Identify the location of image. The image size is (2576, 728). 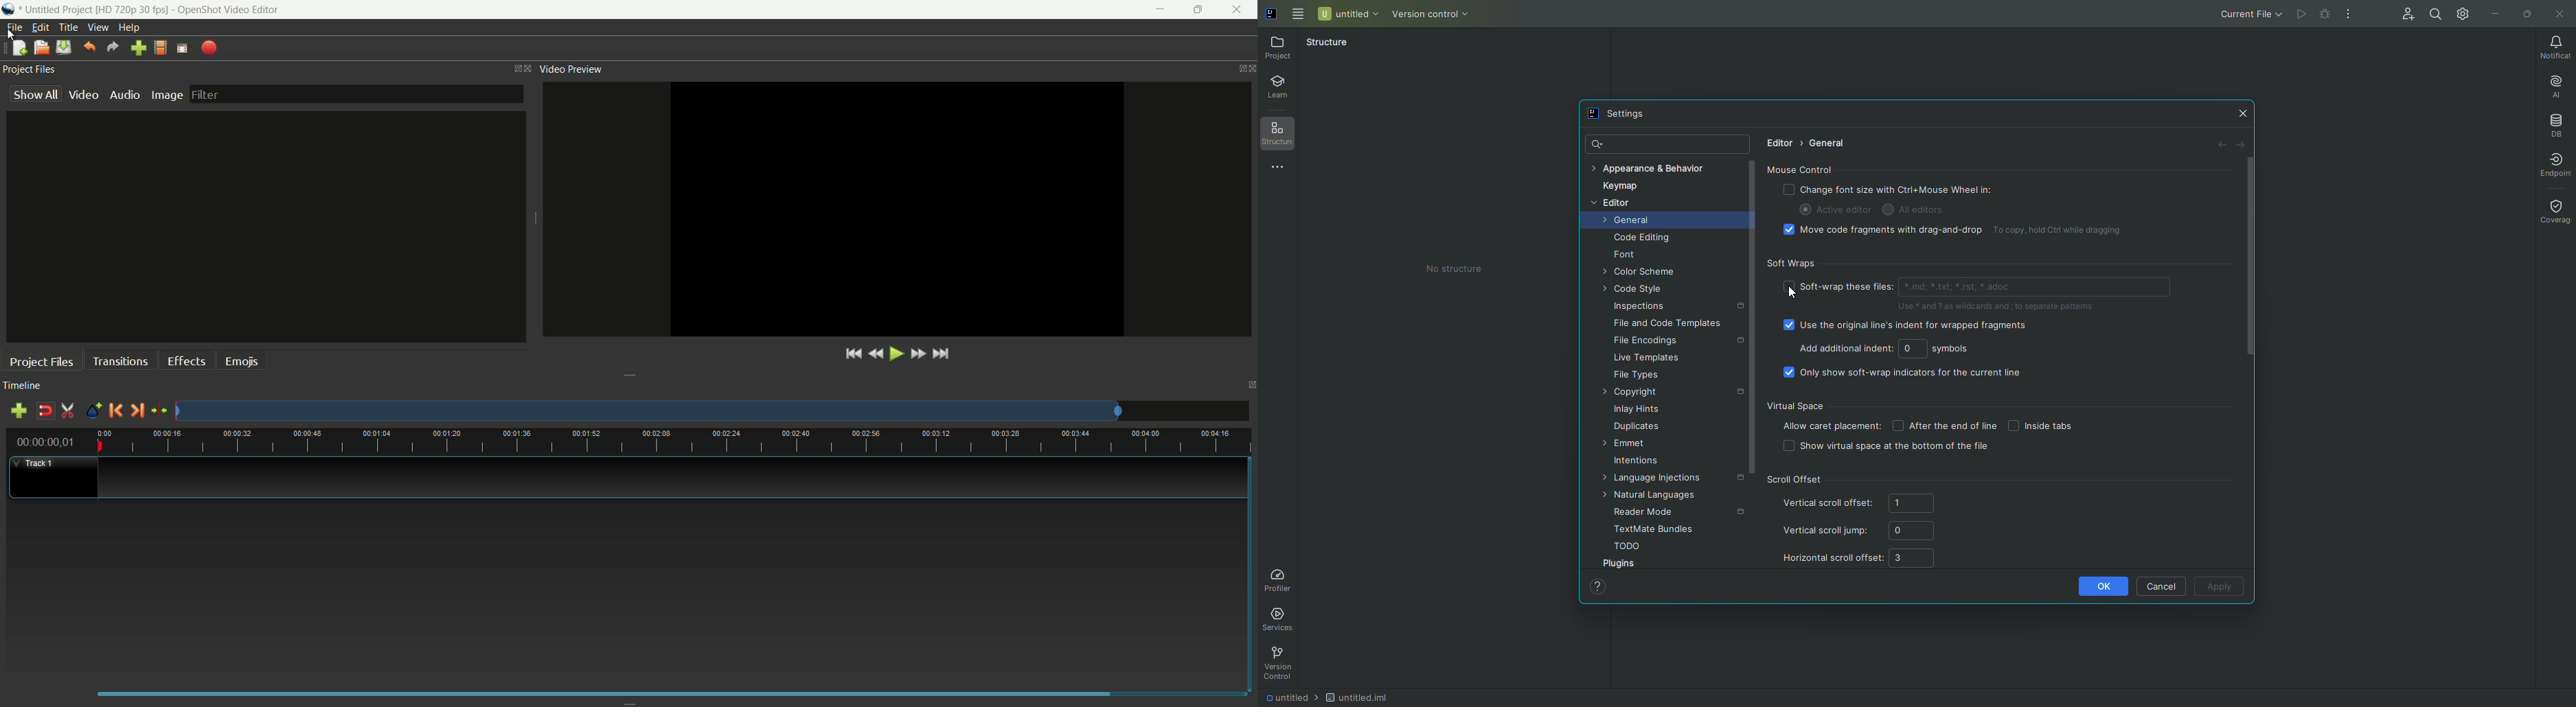
(167, 96).